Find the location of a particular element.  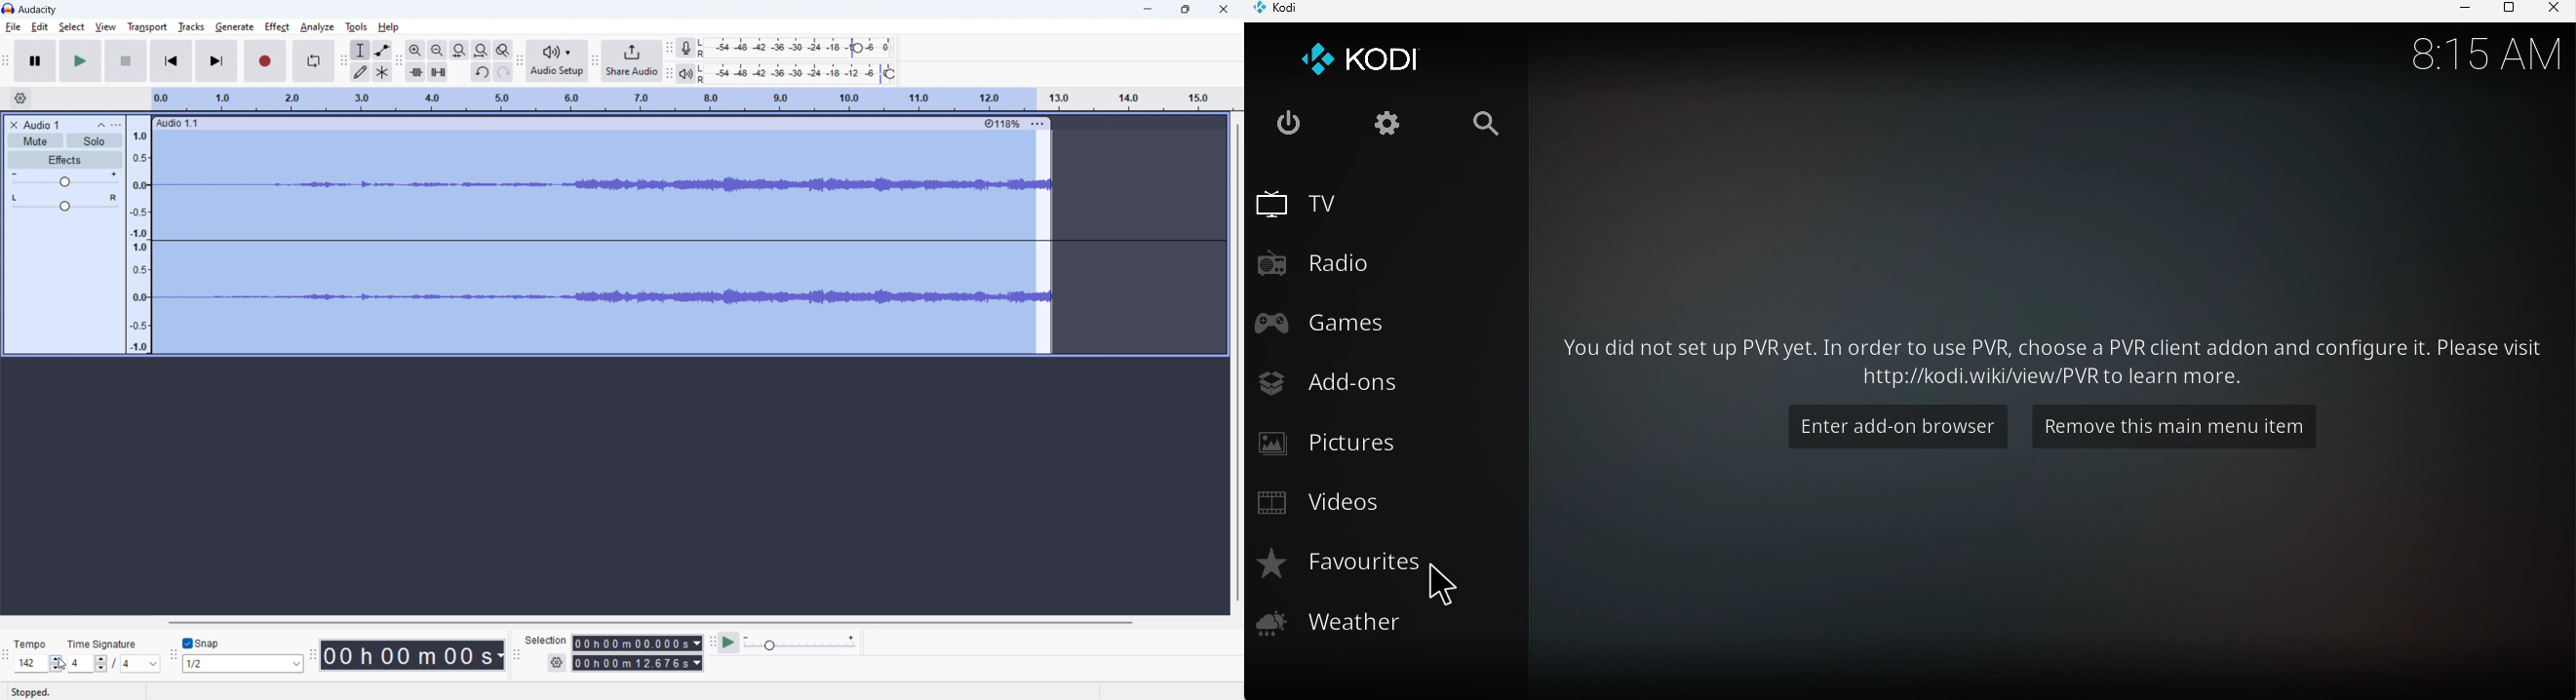

set time signature is located at coordinates (113, 664).